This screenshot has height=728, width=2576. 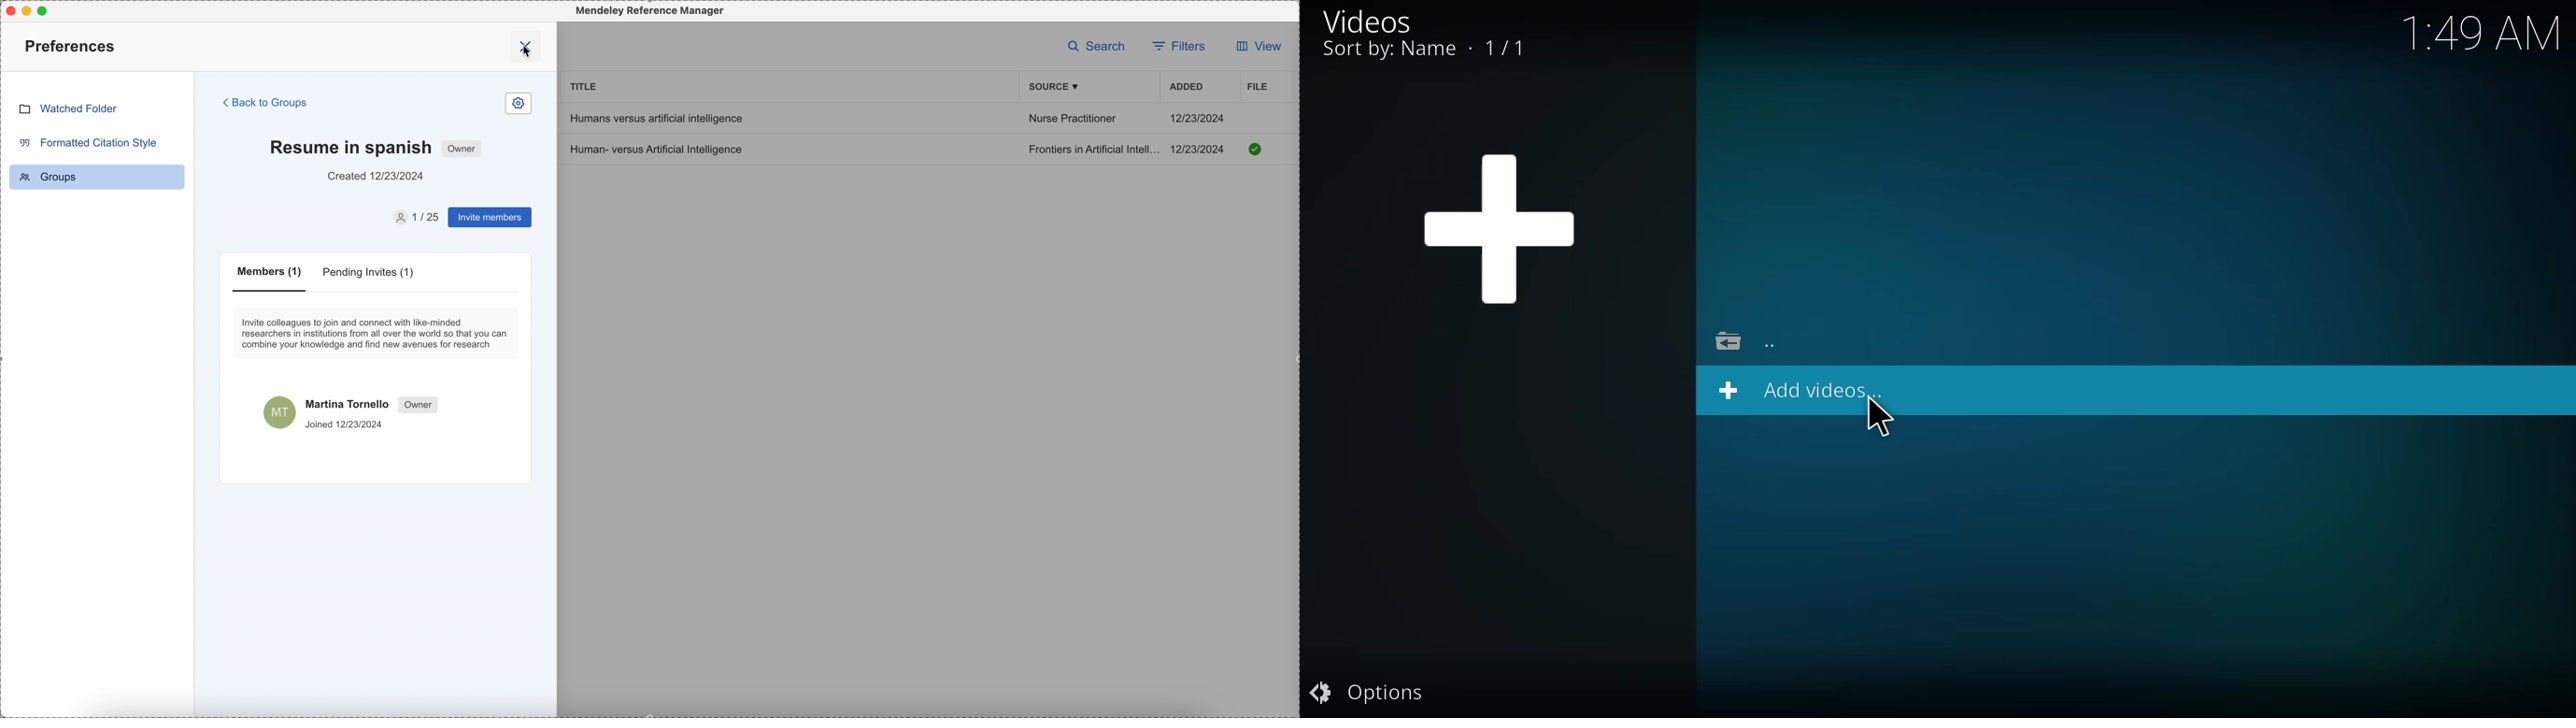 I want to click on close program, so click(x=8, y=9).